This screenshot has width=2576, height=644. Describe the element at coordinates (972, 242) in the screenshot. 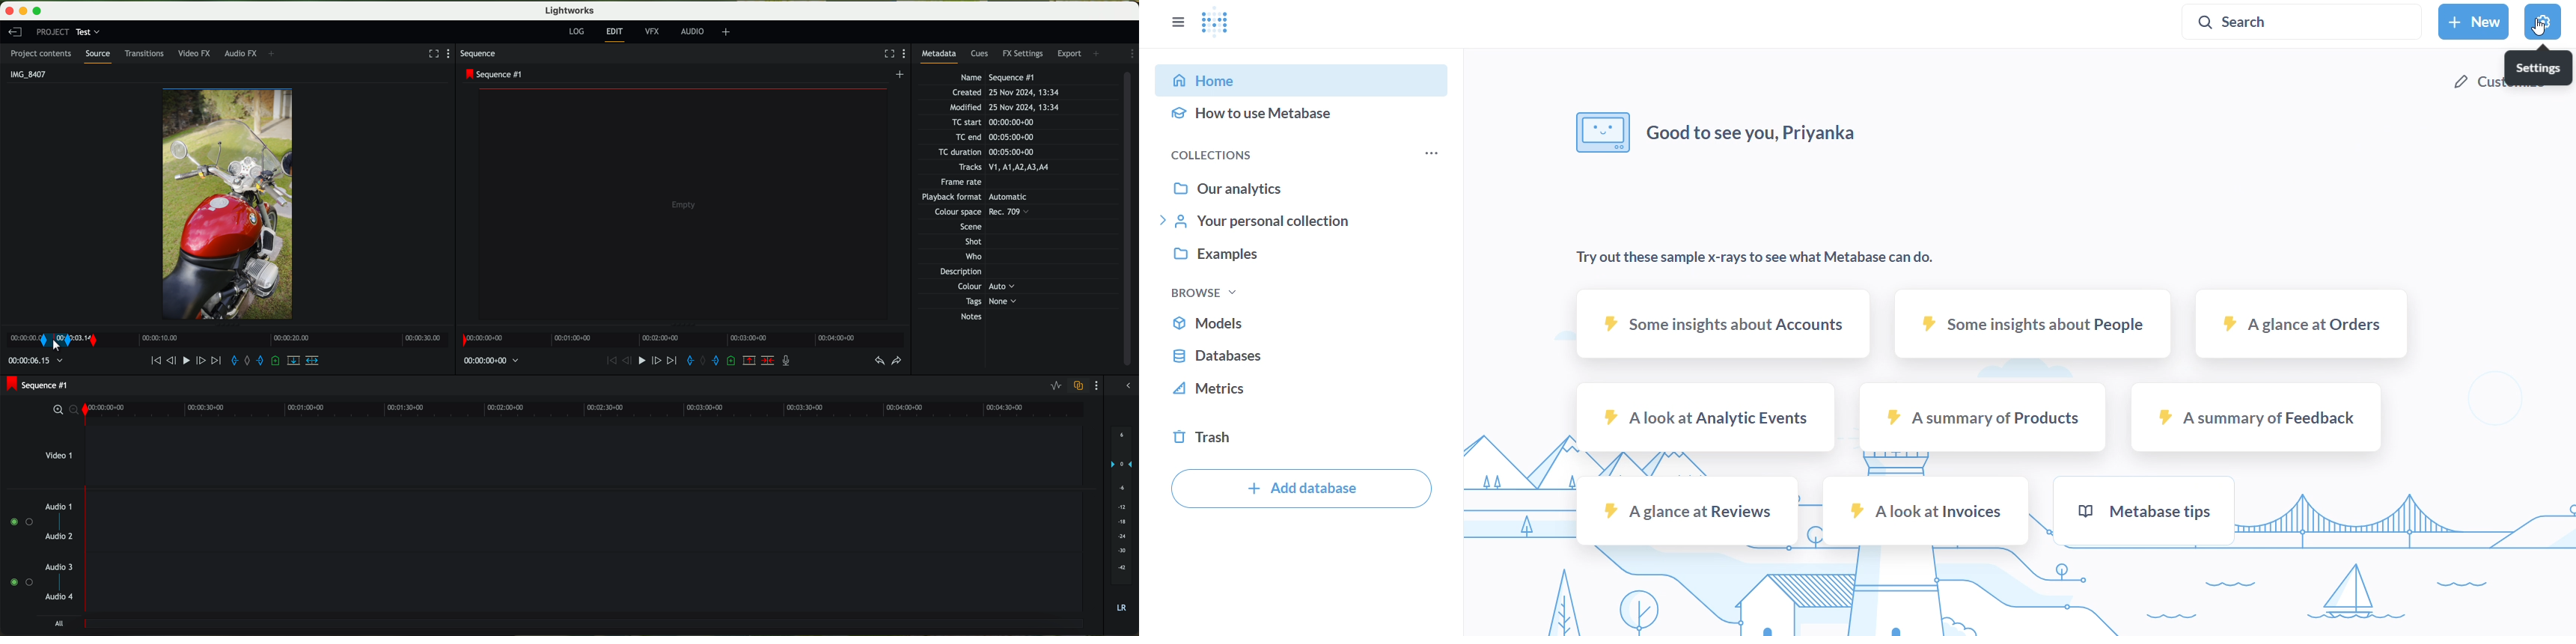

I see `Shot` at that location.